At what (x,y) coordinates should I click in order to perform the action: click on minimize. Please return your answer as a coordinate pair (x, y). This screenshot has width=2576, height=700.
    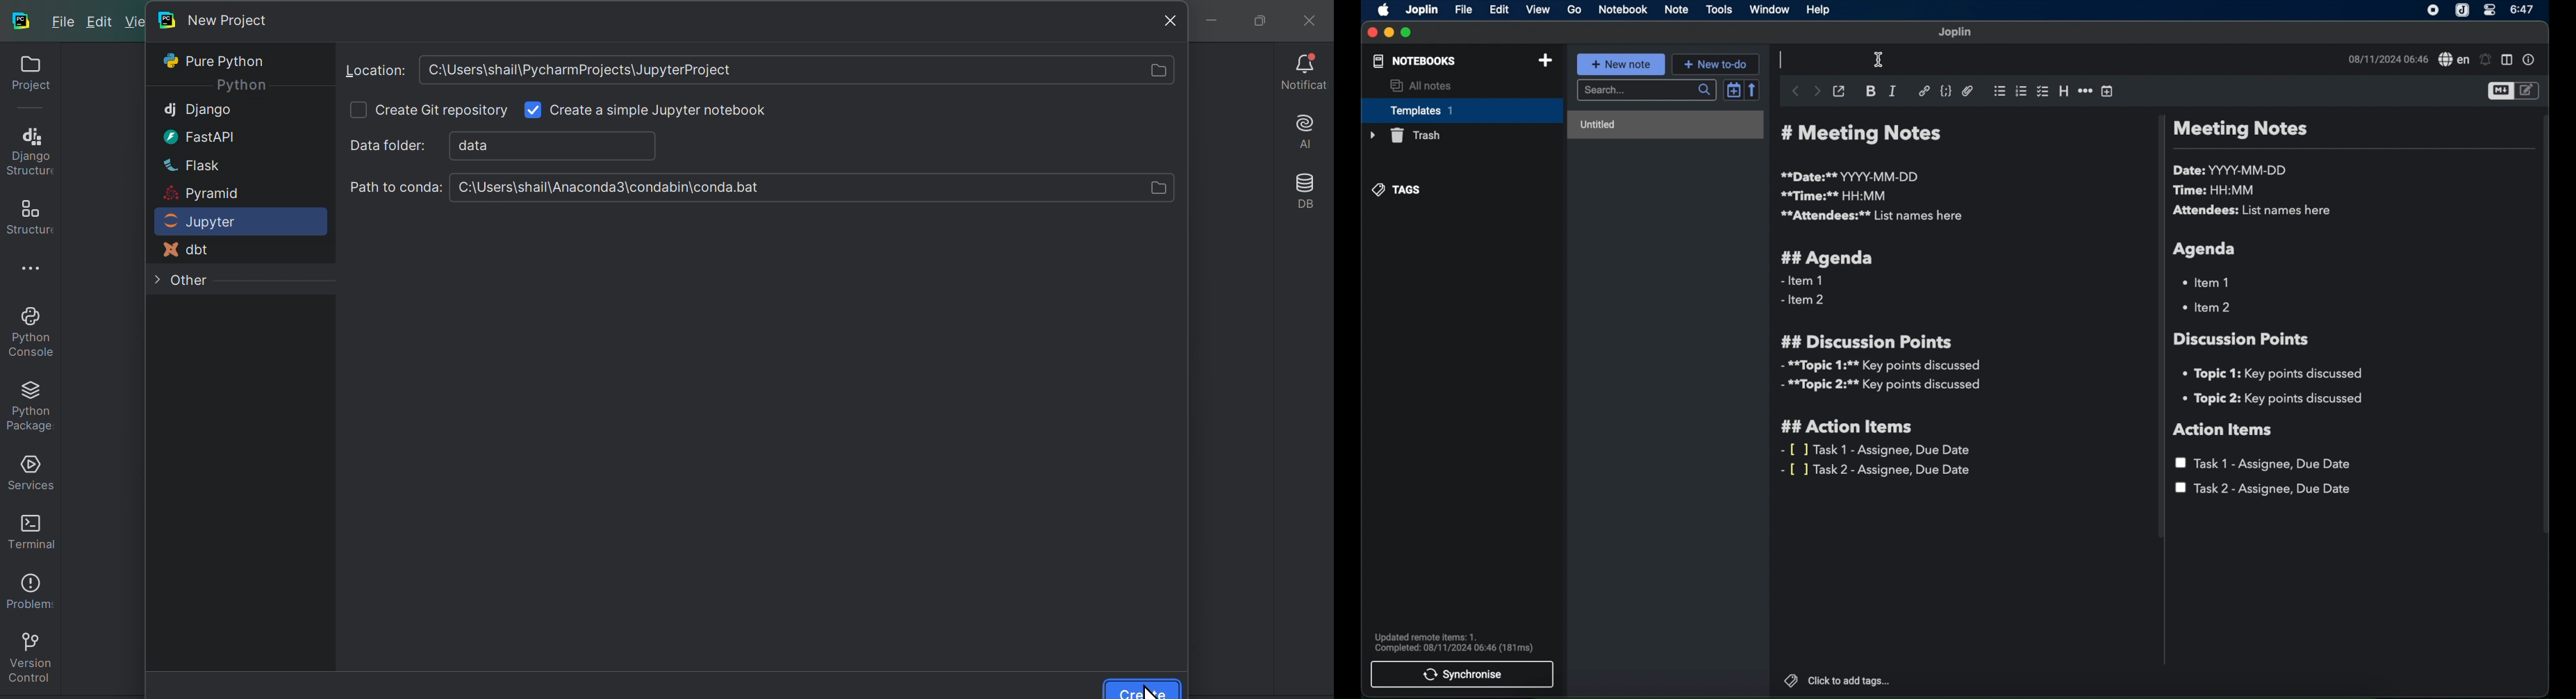
    Looking at the image, I should click on (1388, 32).